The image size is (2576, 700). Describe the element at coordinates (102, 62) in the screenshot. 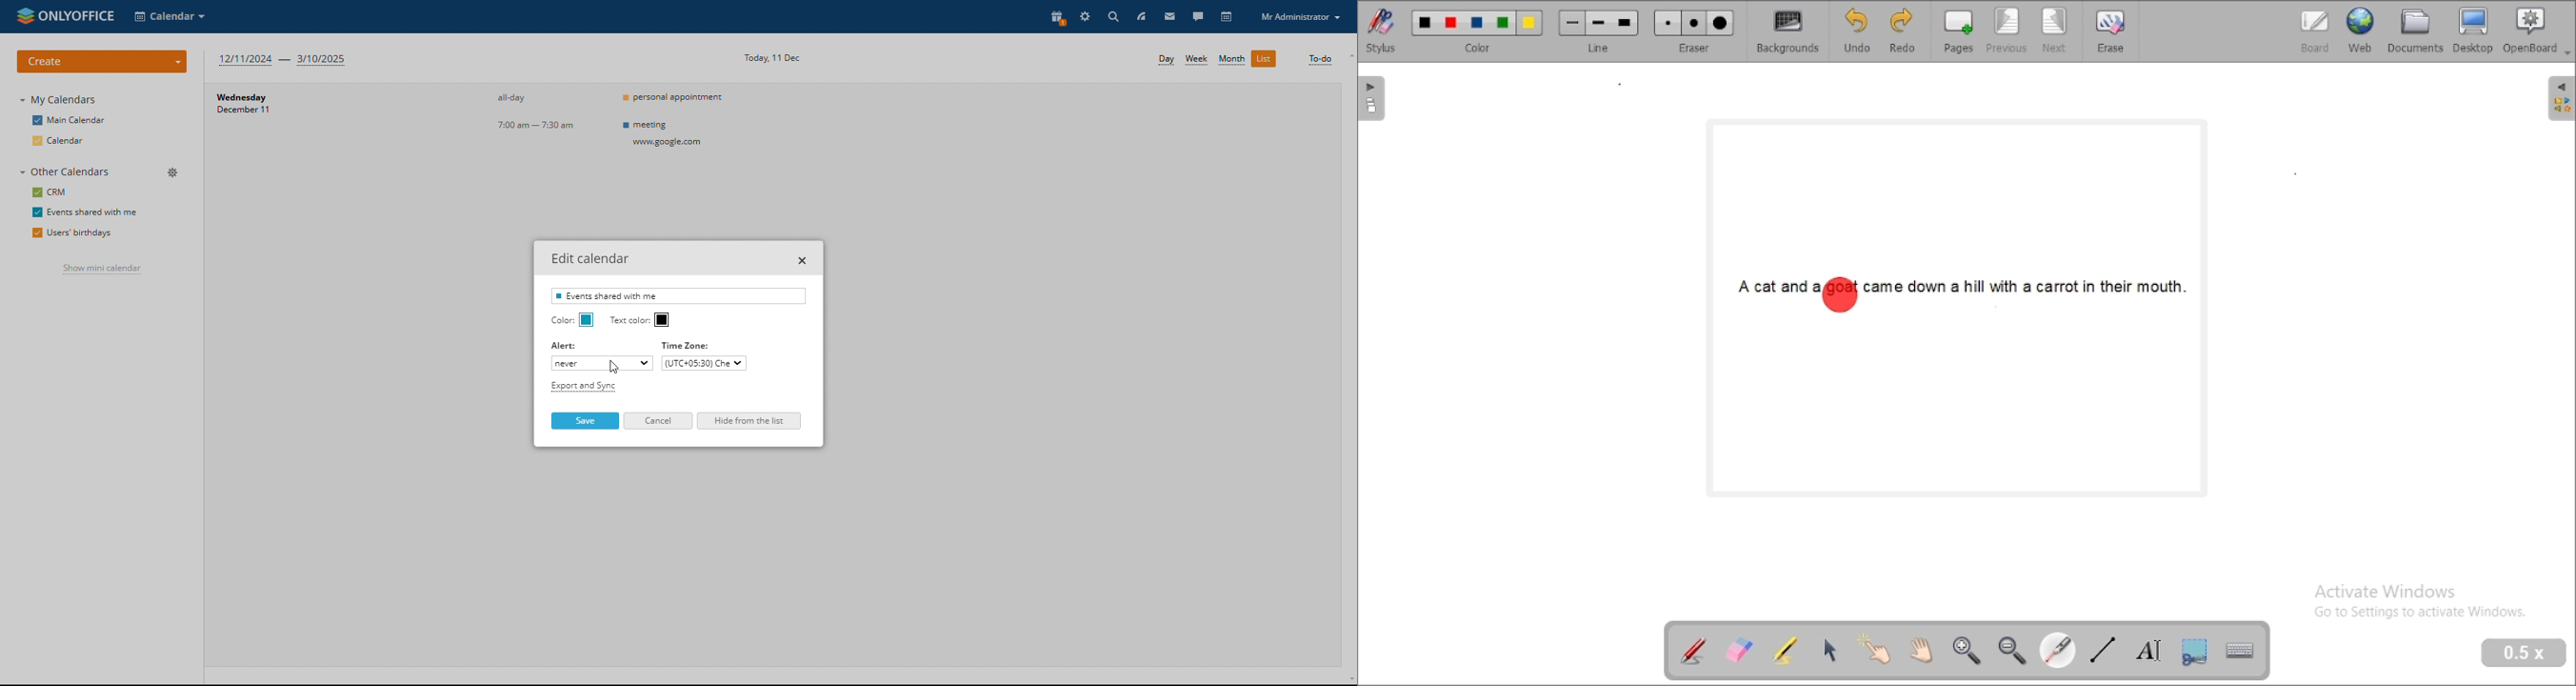

I see `create` at that location.